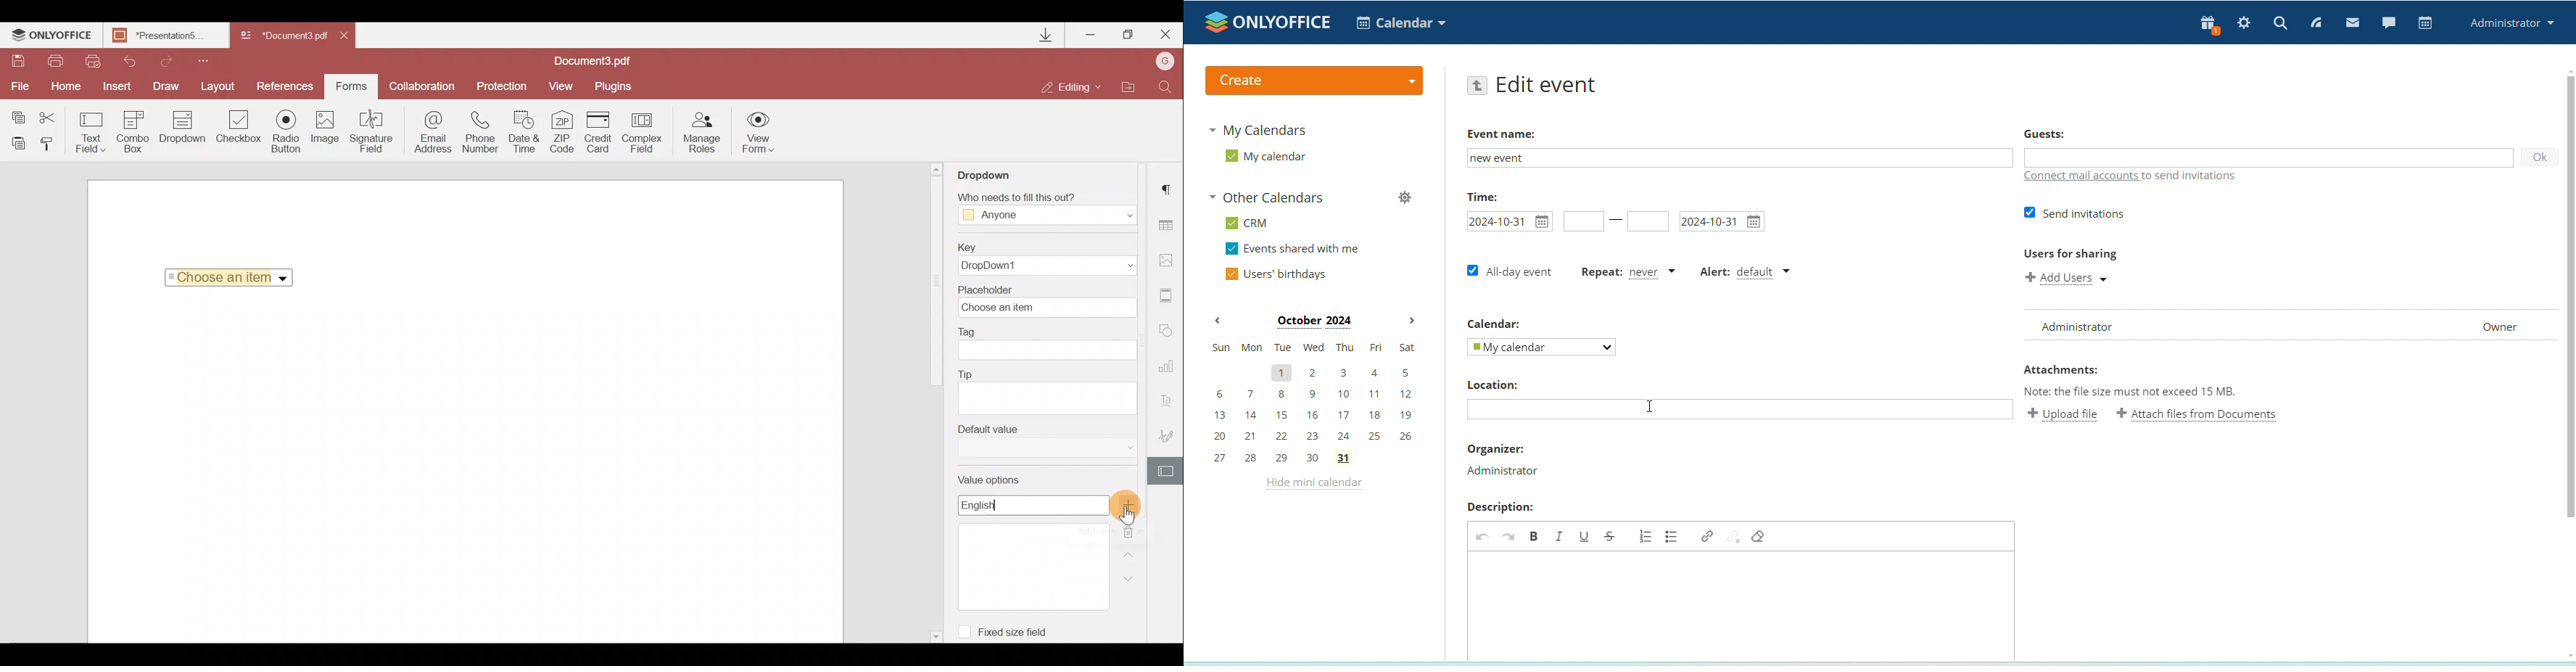  I want to click on event repetition, so click(1629, 274).